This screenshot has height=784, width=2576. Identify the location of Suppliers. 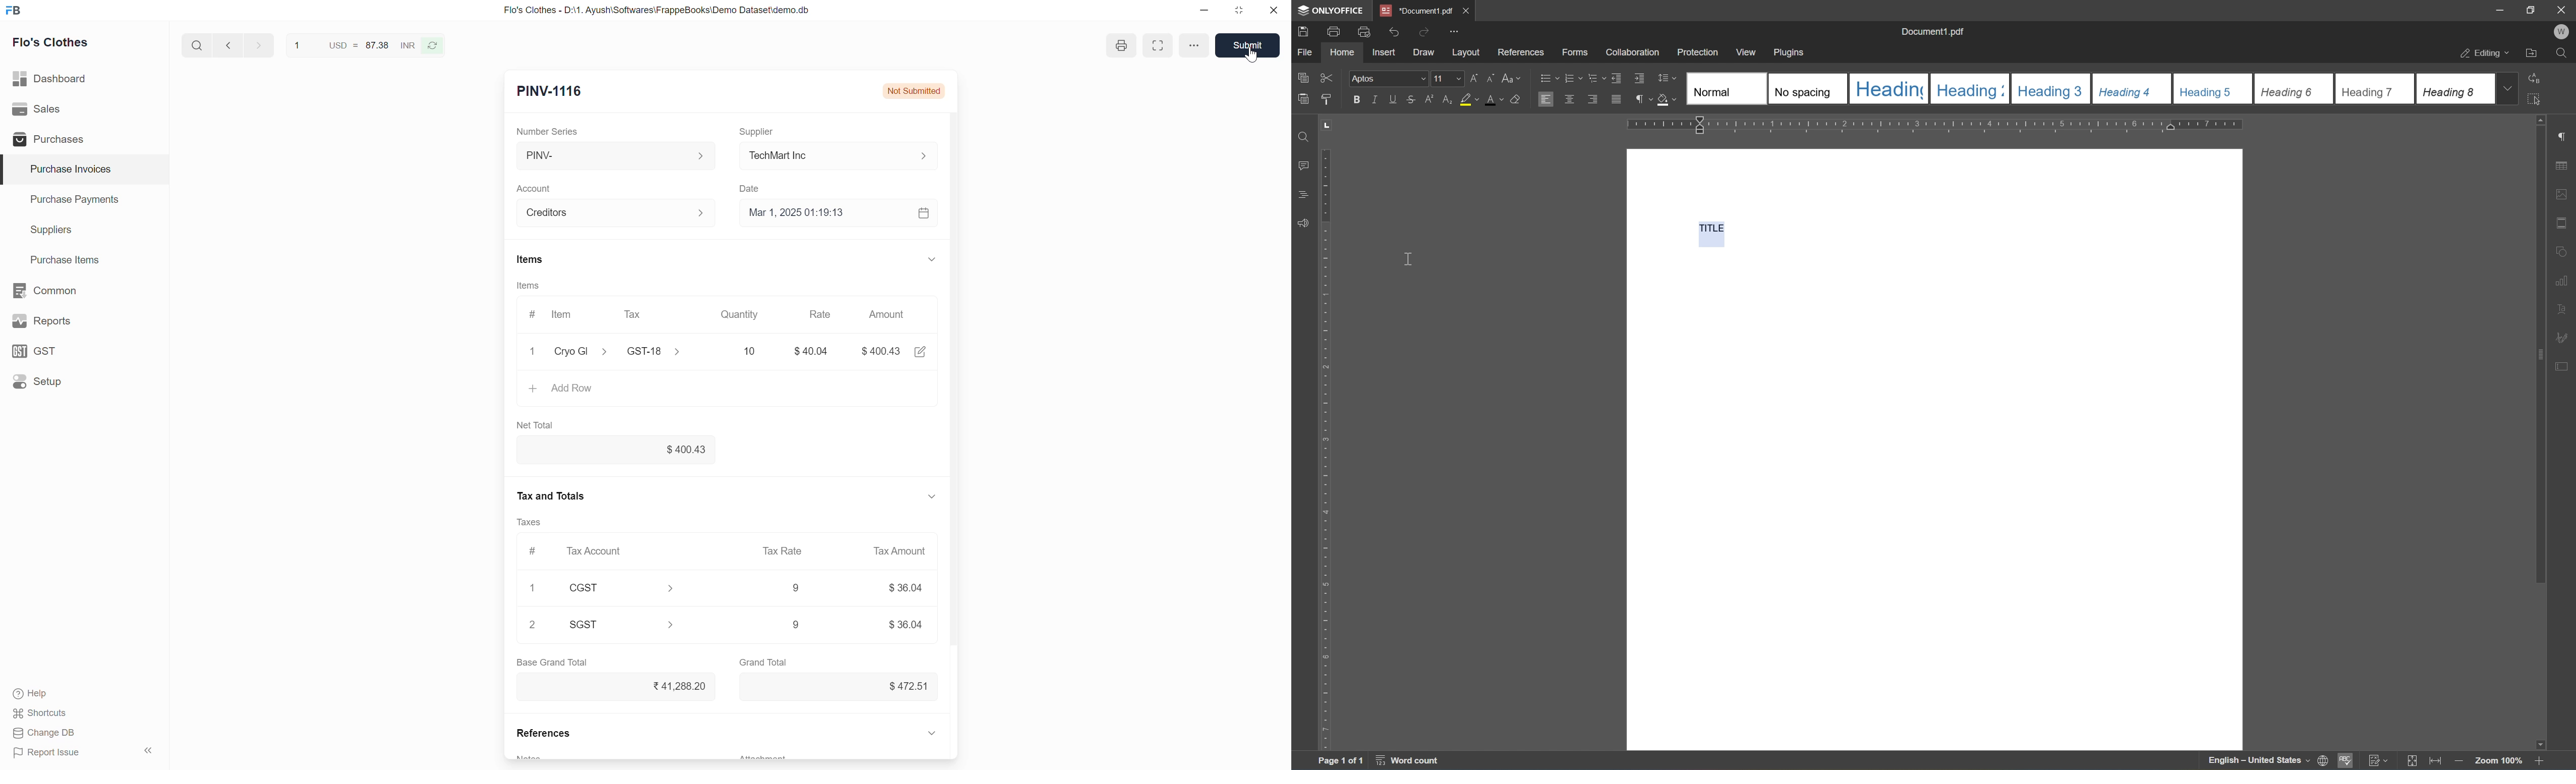
(43, 231).